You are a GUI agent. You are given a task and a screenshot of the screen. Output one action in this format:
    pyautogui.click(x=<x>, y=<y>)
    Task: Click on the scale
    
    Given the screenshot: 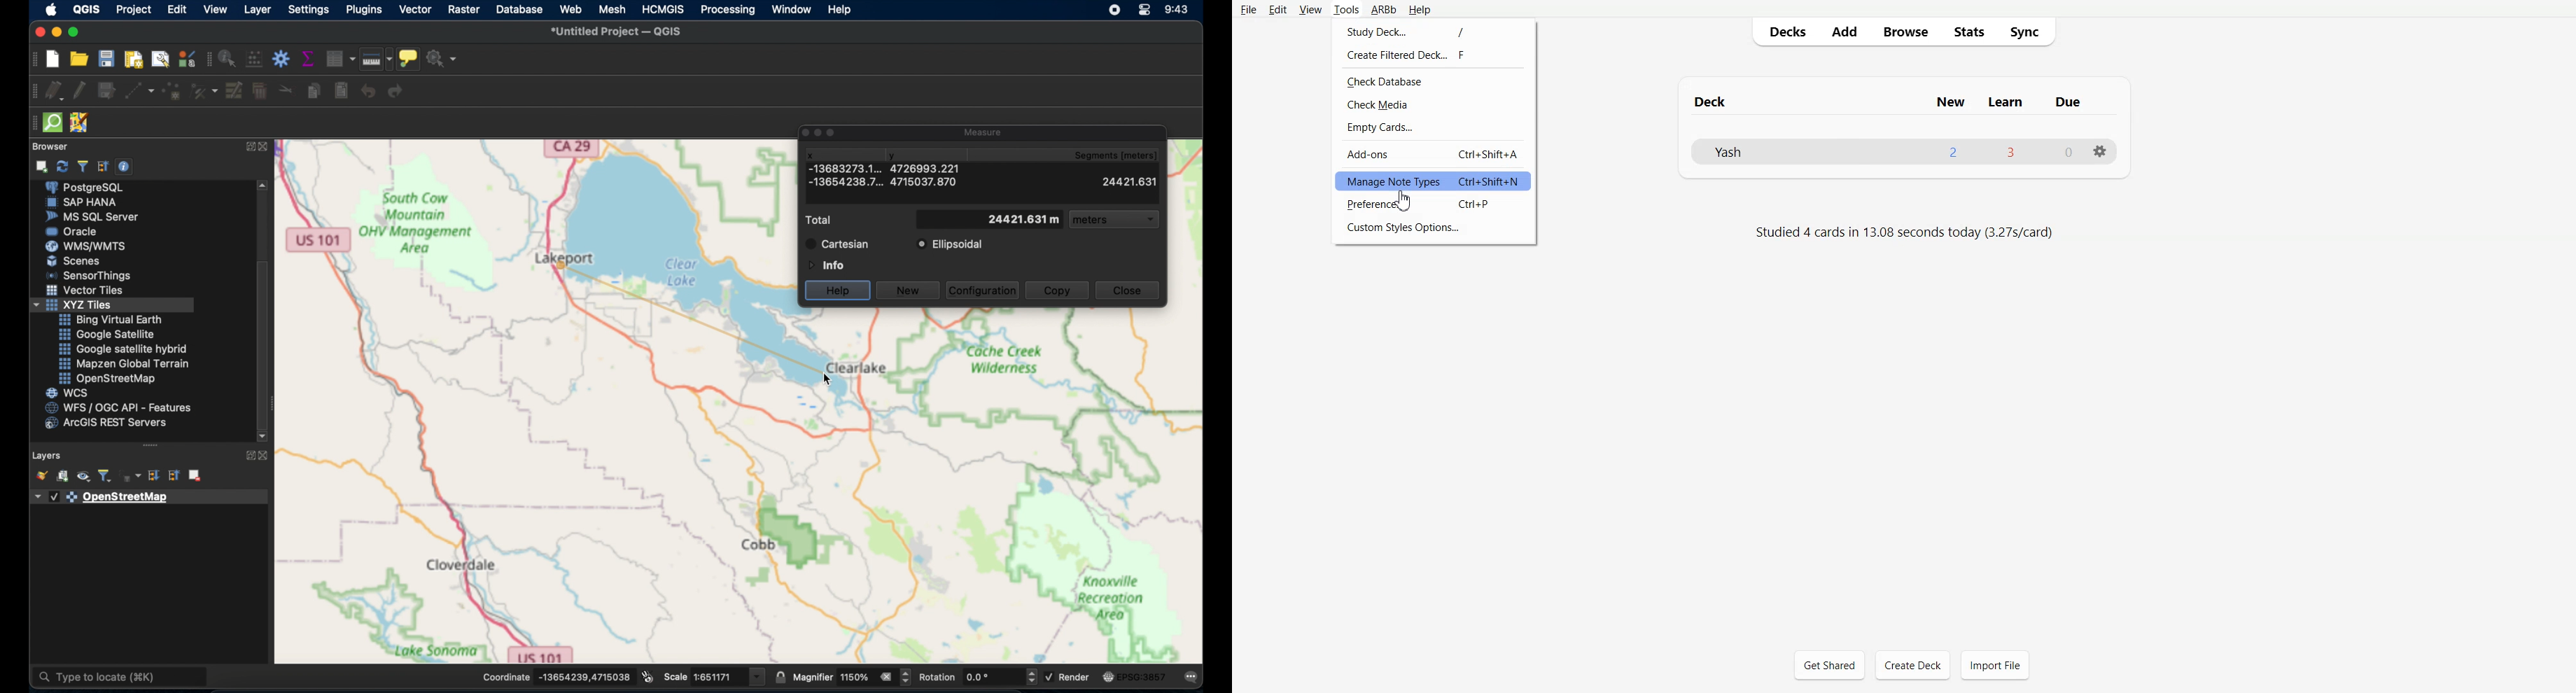 What is the action you would take?
    pyautogui.click(x=715, y=676)
    